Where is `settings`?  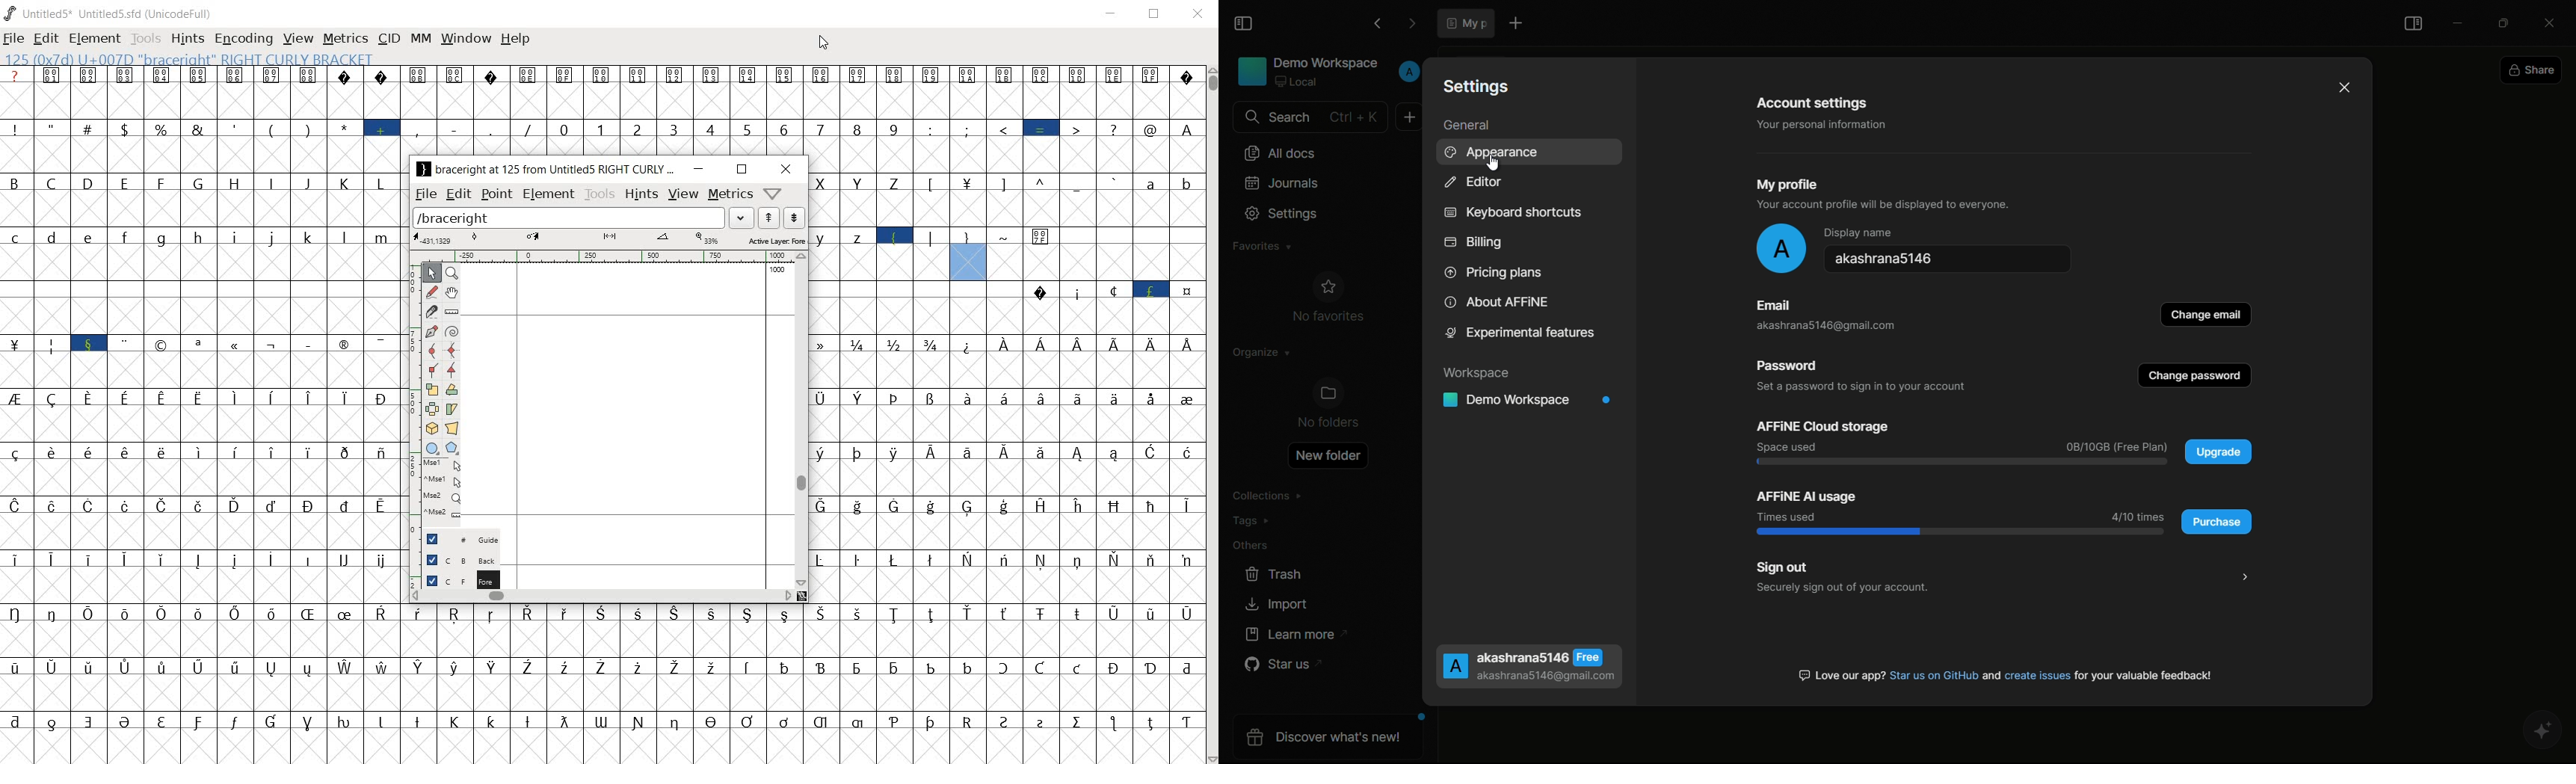
settings is located at coordinates (1284, 214).